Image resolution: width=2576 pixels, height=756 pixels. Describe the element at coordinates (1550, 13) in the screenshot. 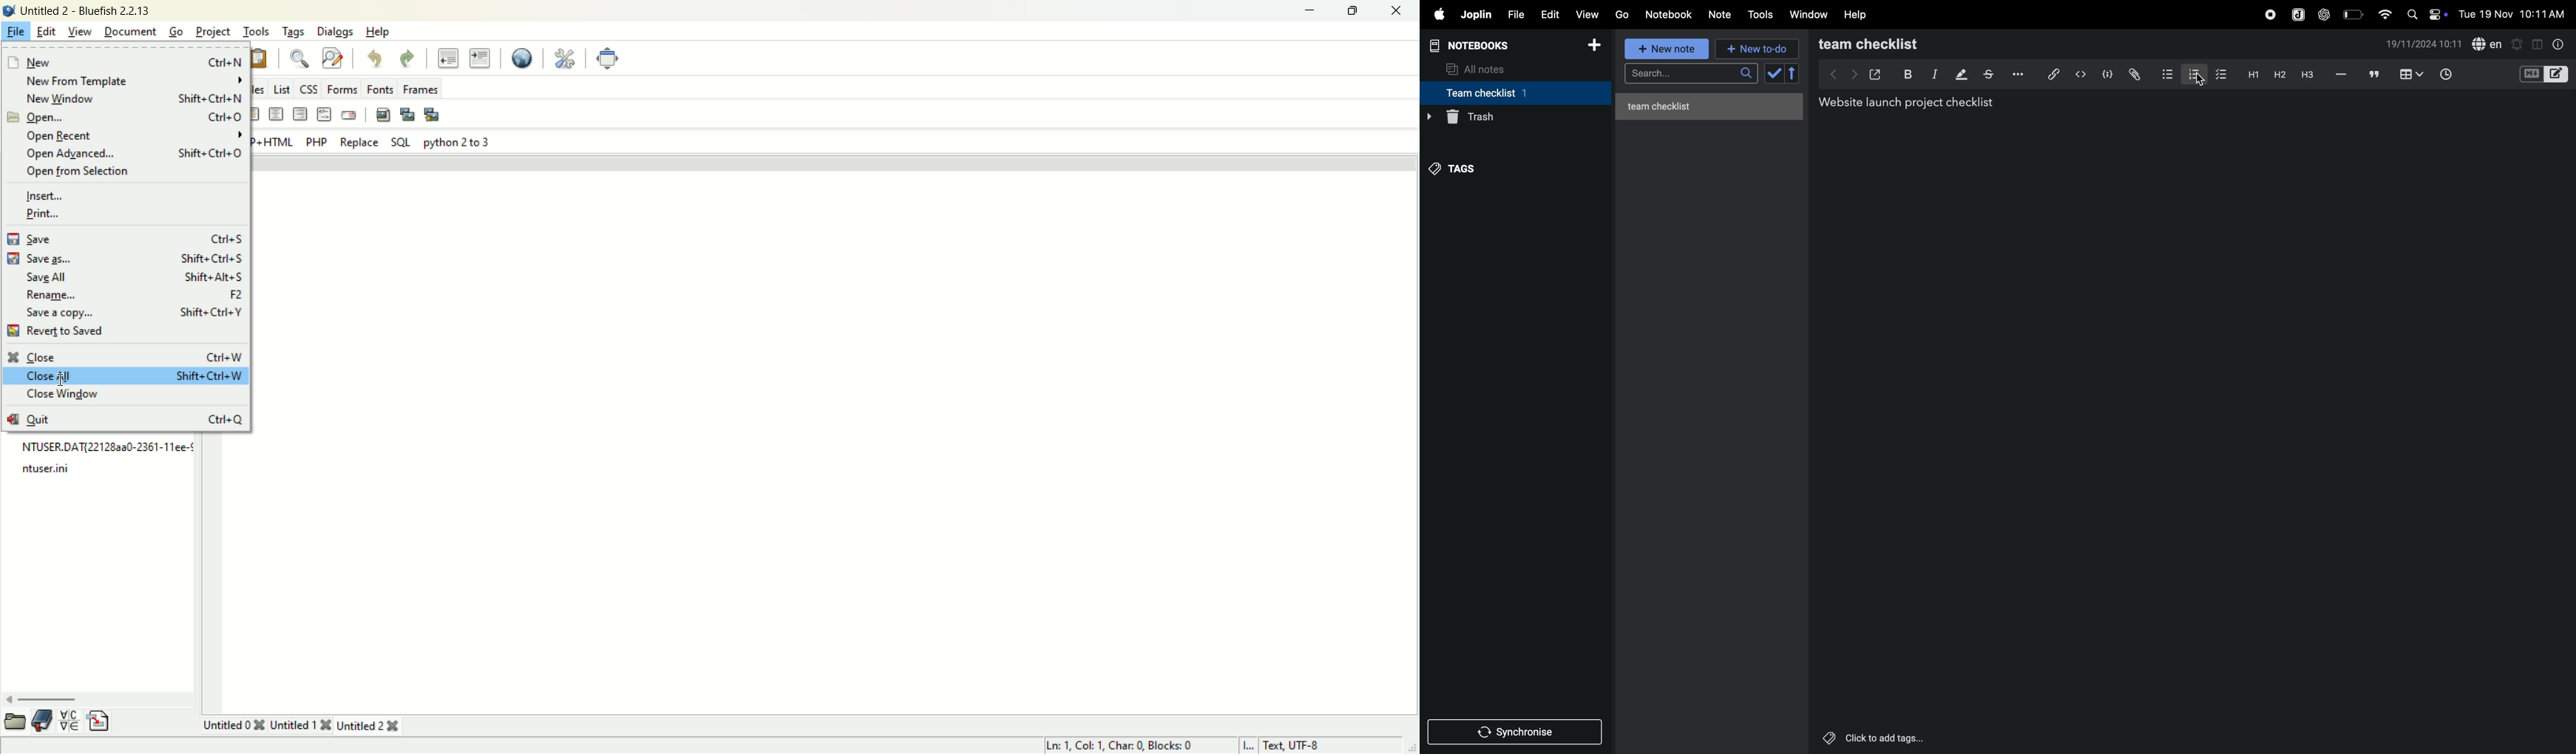

I see `edit` at that location.